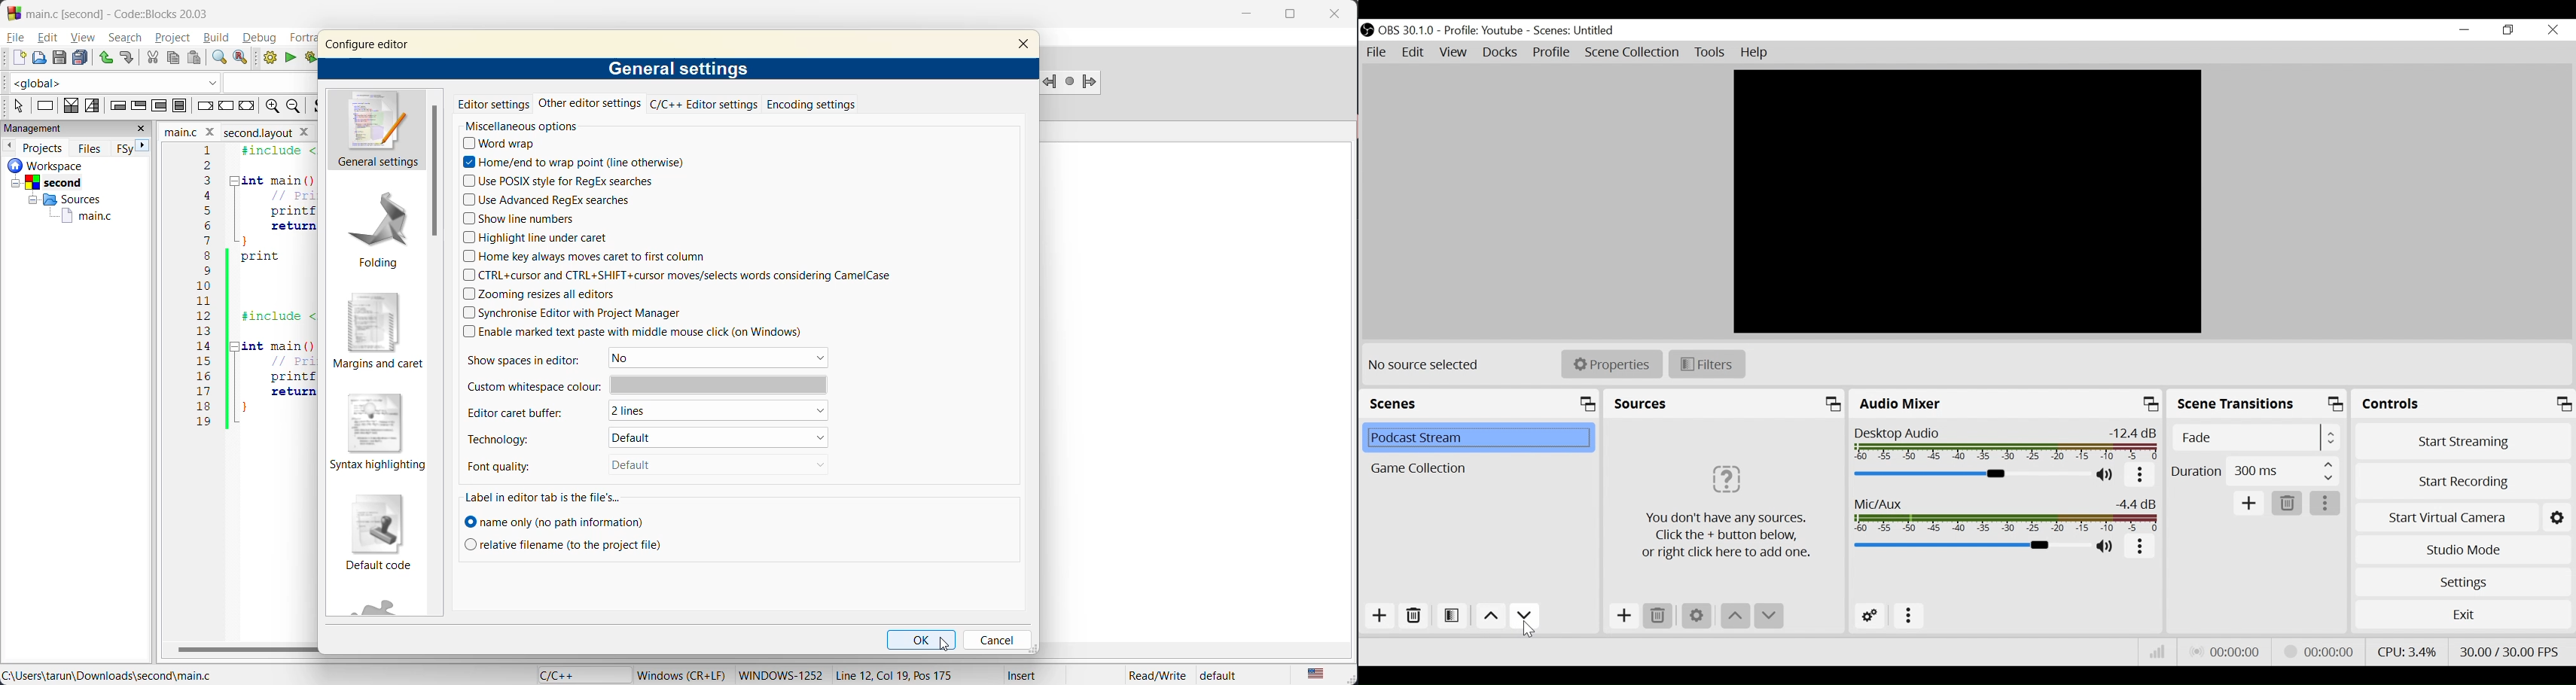 The image size is (2576, 700). Describe the element at coordinates (233, 132) in the screenshot. I see `file name` at that location.